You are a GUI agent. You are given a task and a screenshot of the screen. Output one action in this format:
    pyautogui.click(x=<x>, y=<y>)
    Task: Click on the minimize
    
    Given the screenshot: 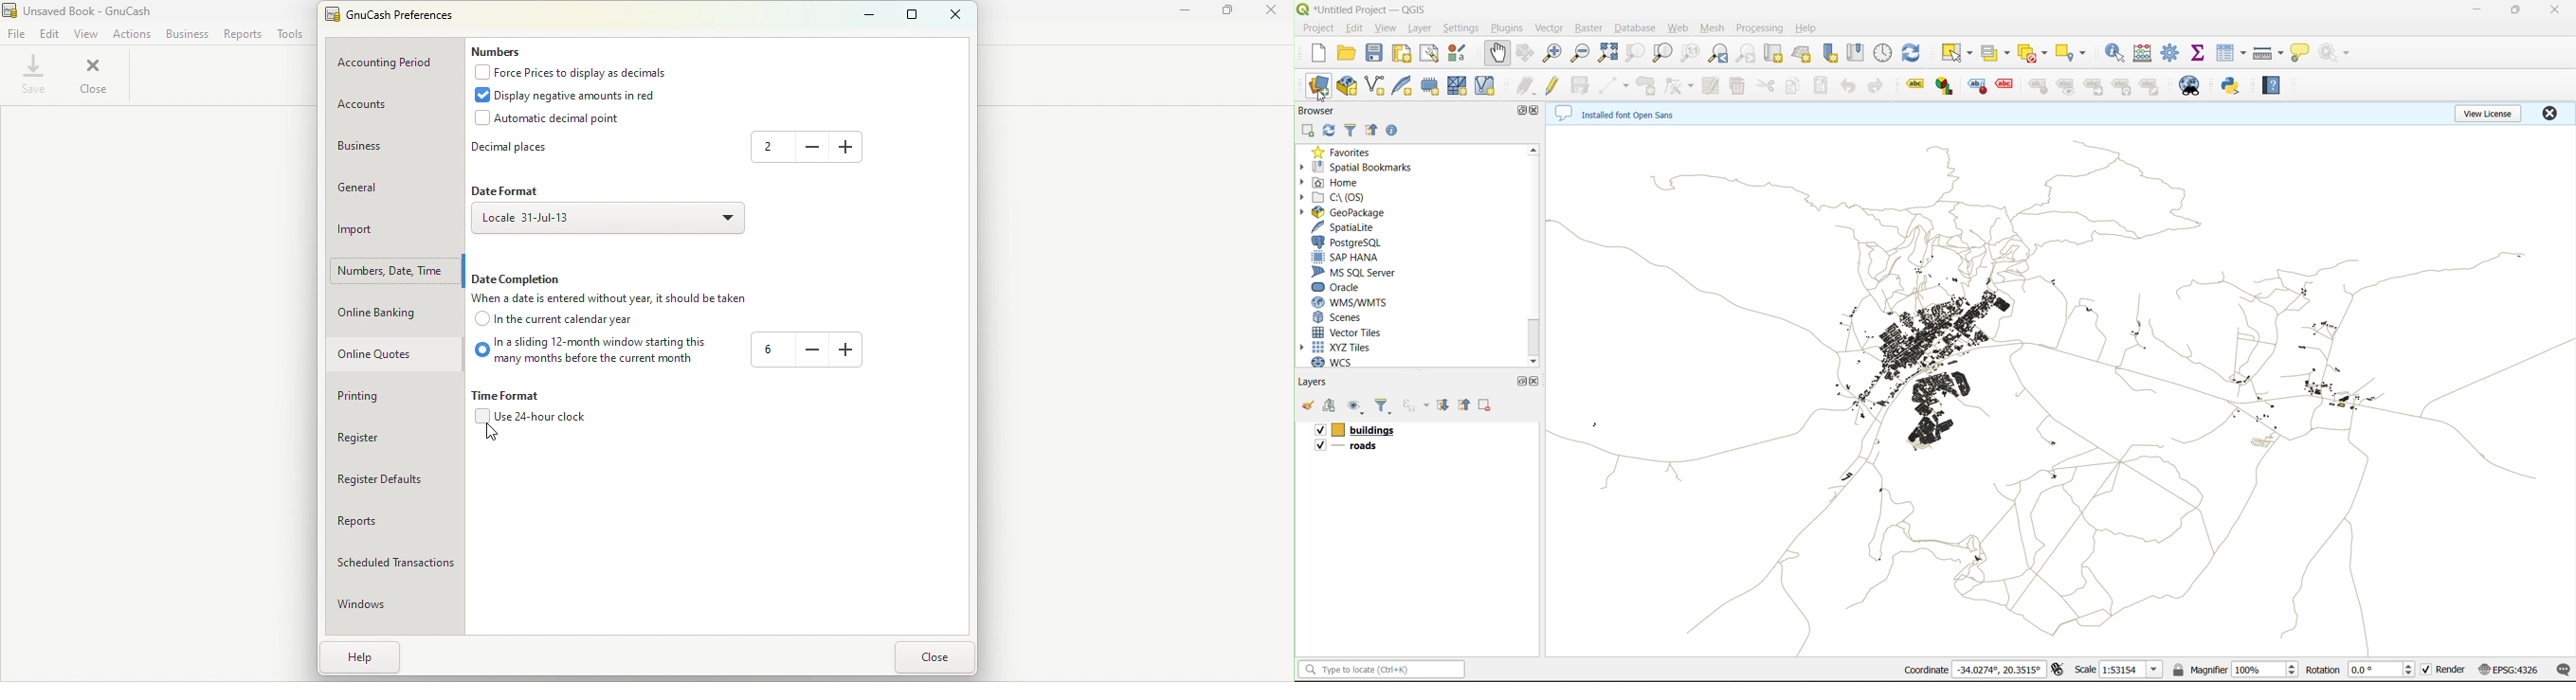 What is the action you would take?
    pyautogui.click(x=2477, y=9)
    